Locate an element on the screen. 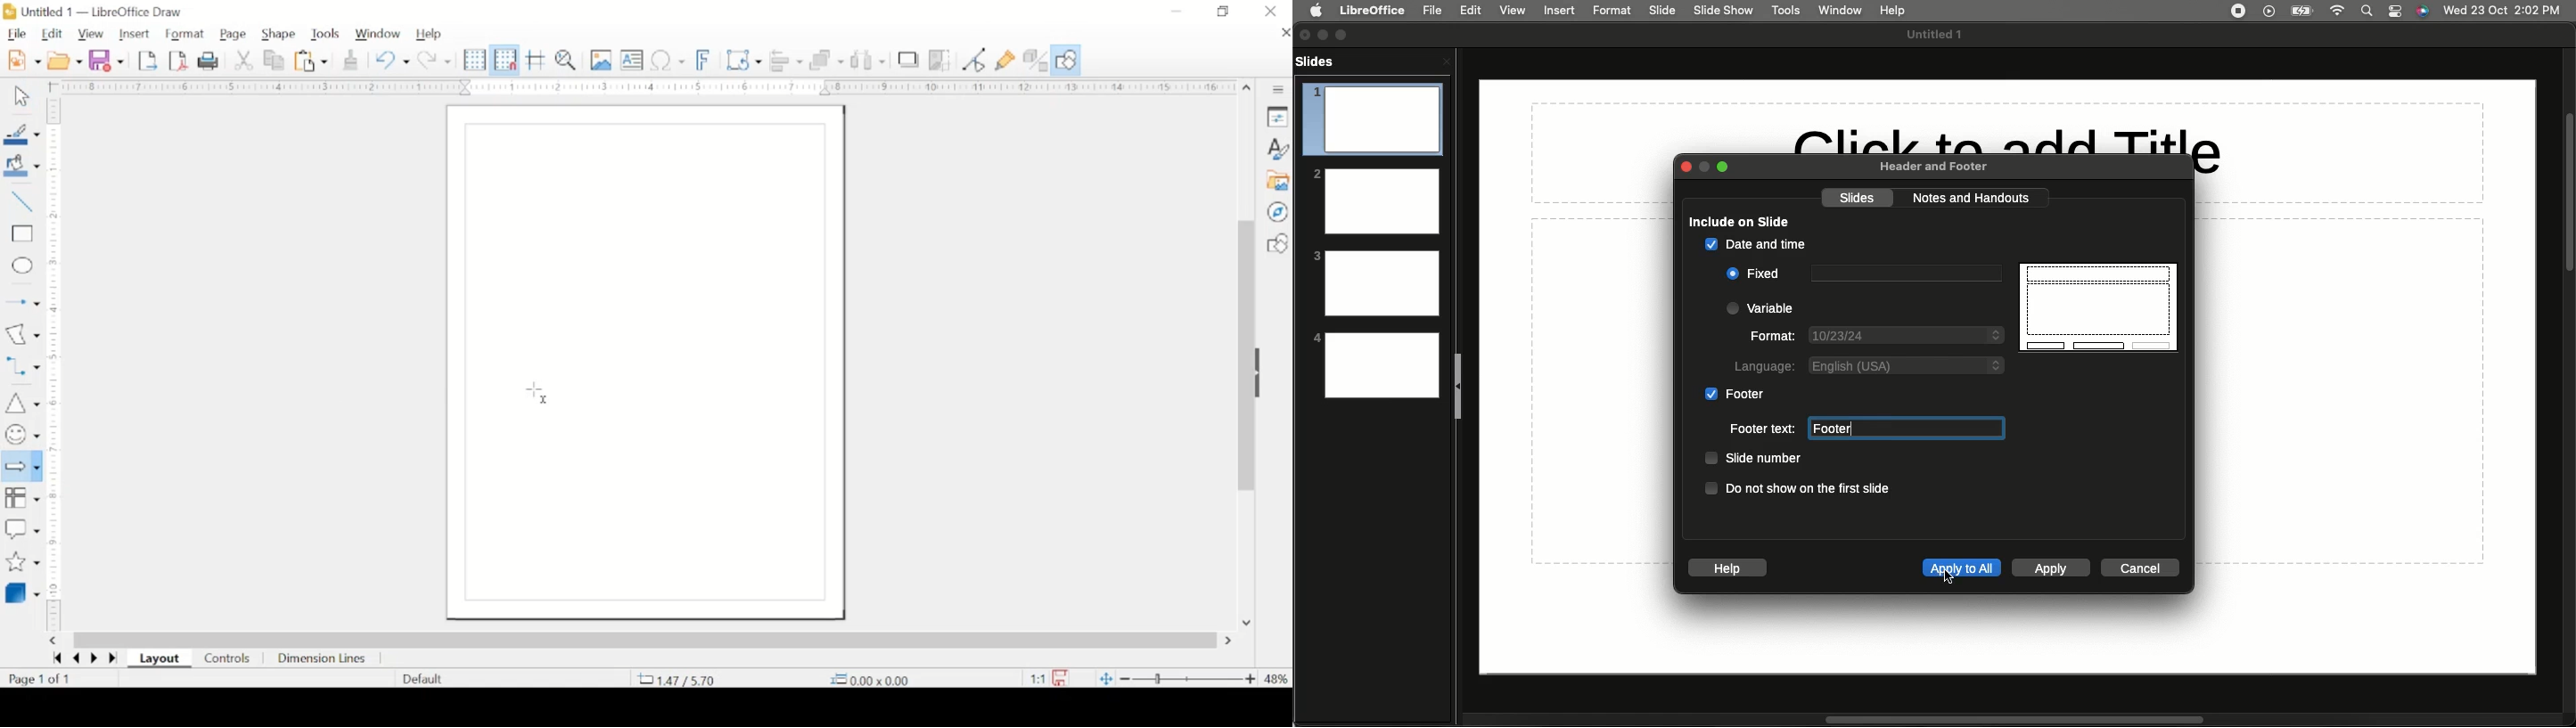 This screenshot has width=2576, height=728. stars and banners is located at coordinates (22, 563).